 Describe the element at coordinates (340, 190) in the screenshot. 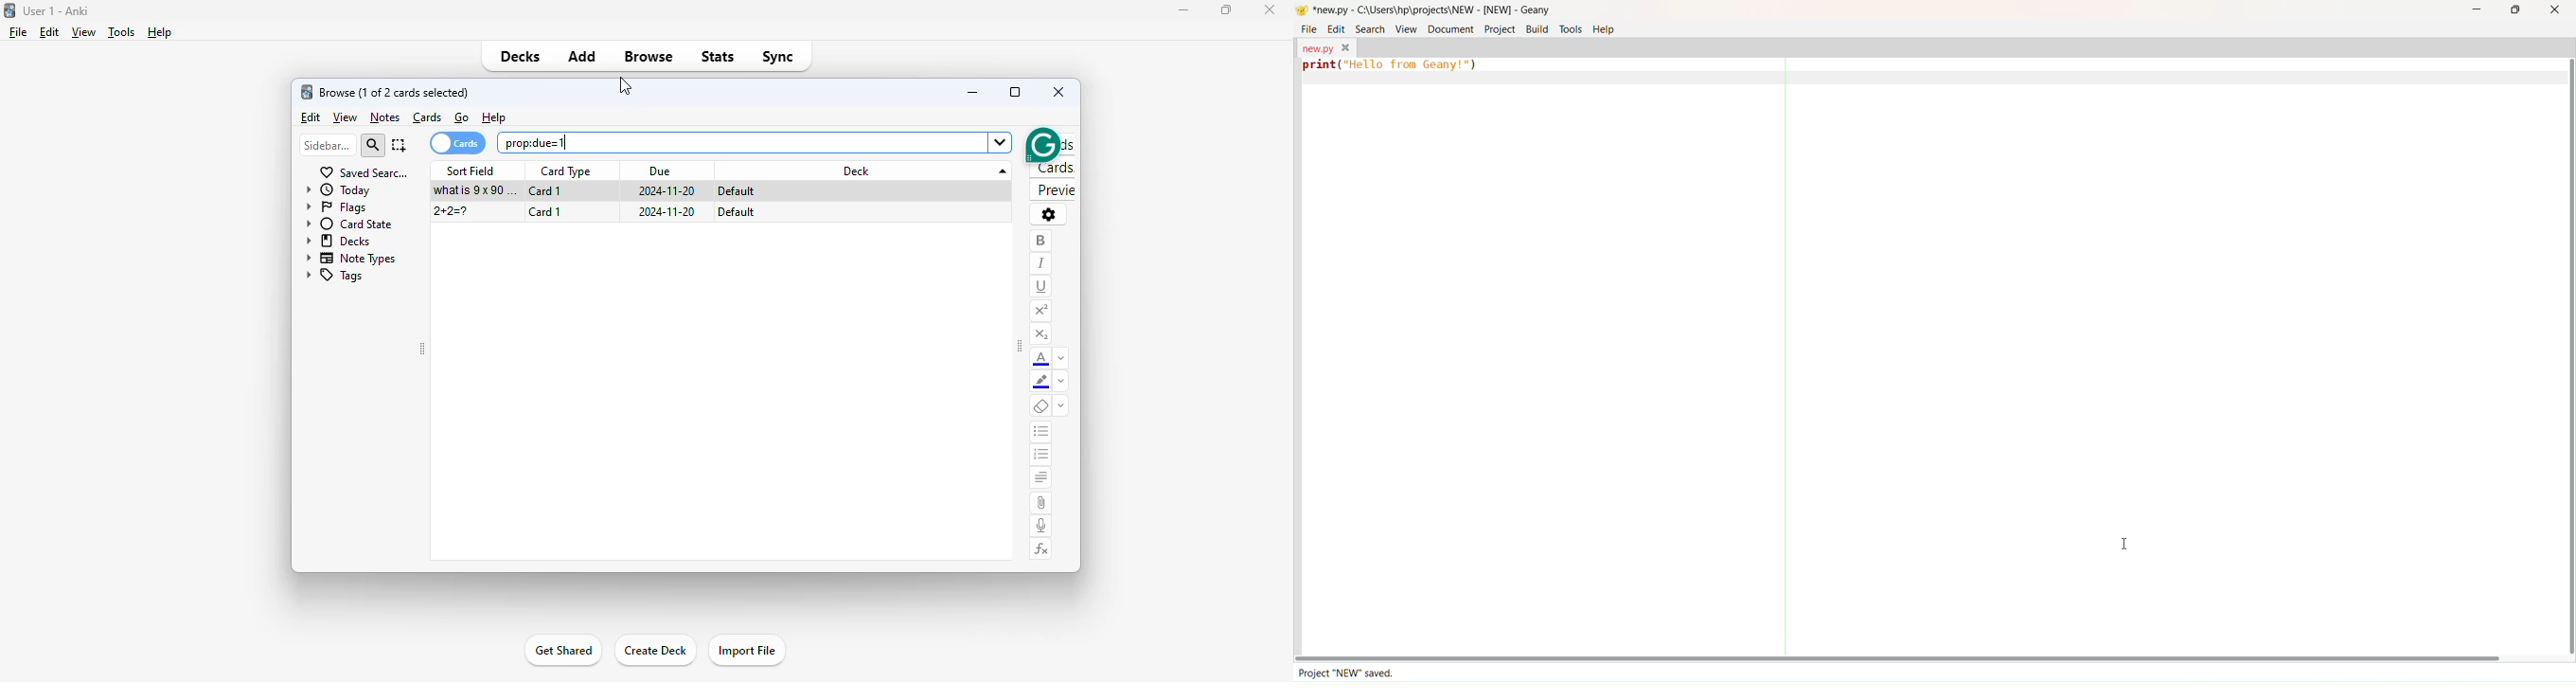

I see `today` at that location.